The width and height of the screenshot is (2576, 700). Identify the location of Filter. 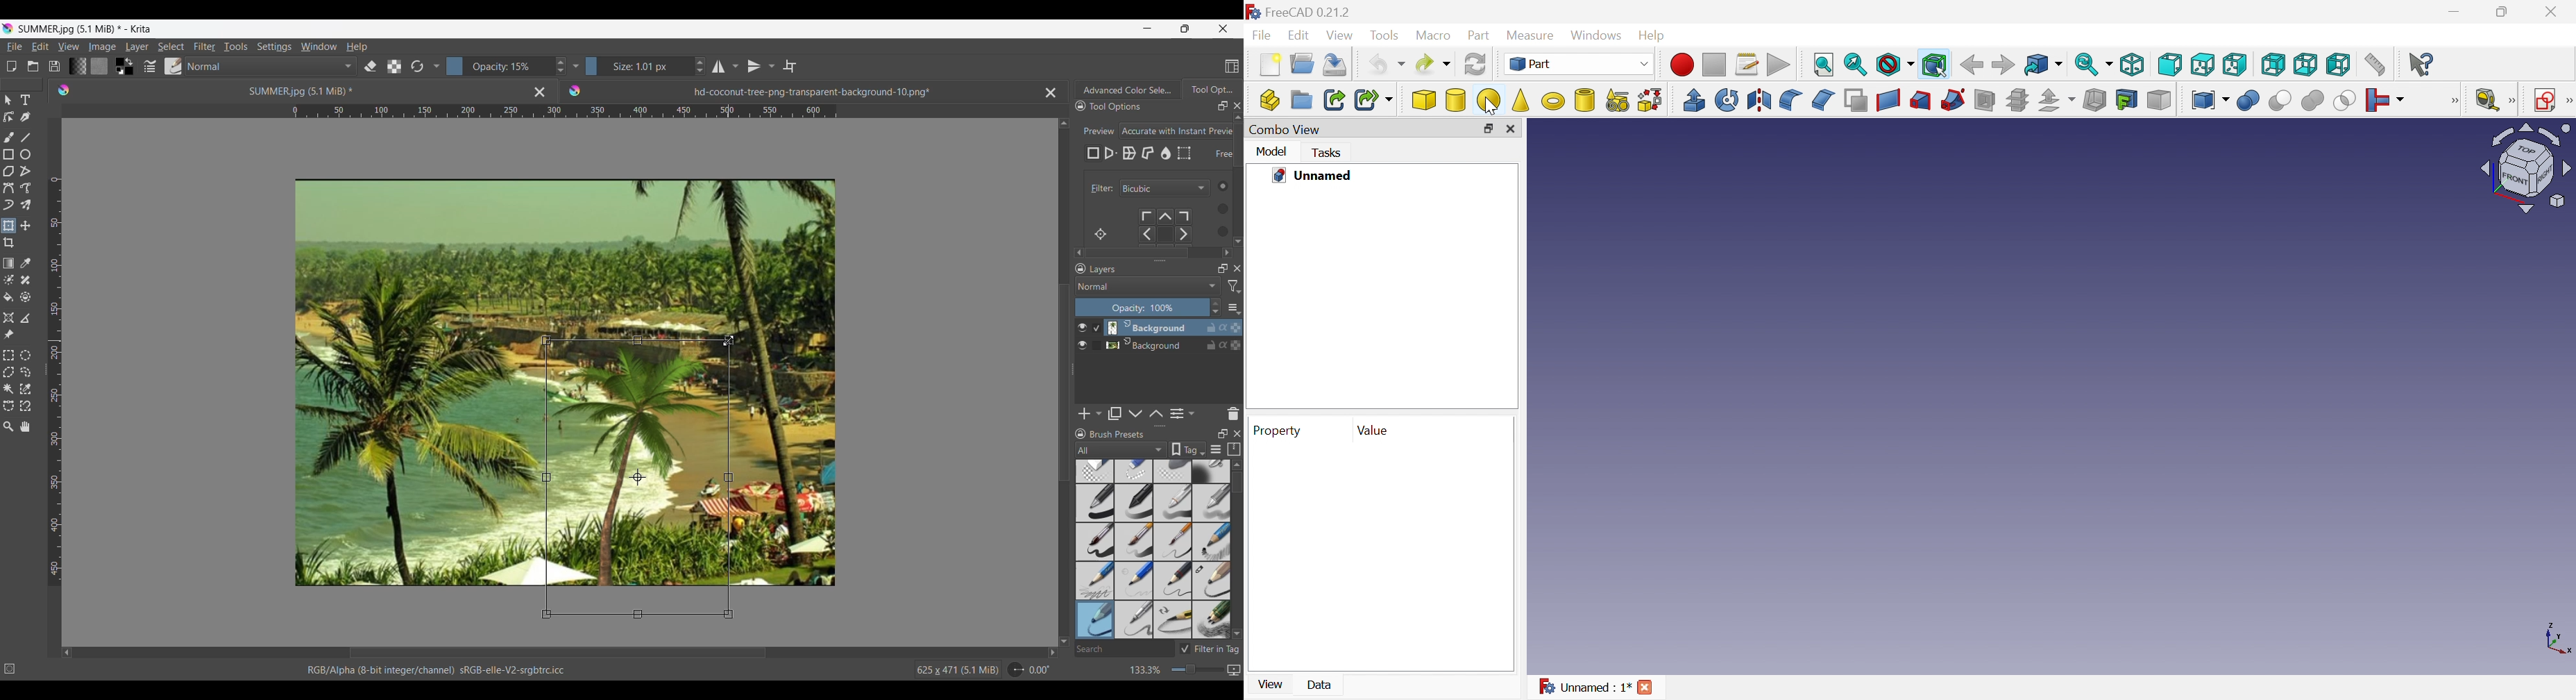
(204, 47).